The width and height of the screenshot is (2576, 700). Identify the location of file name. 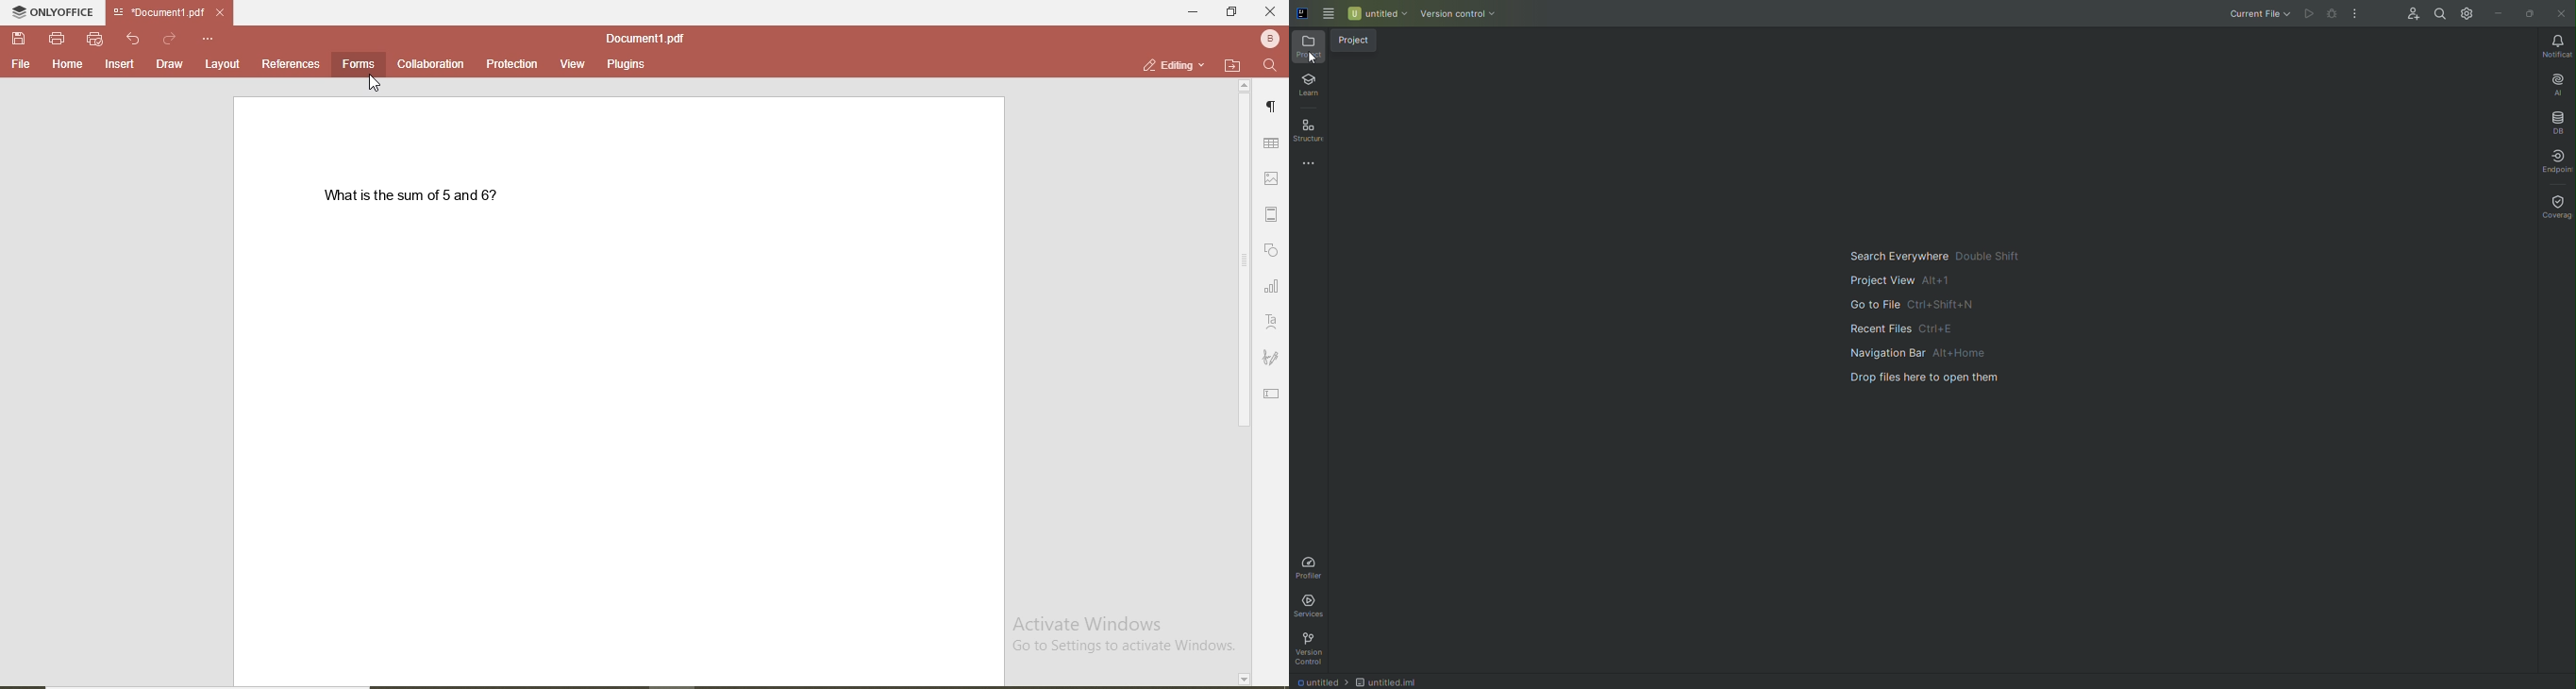
(644, 35).